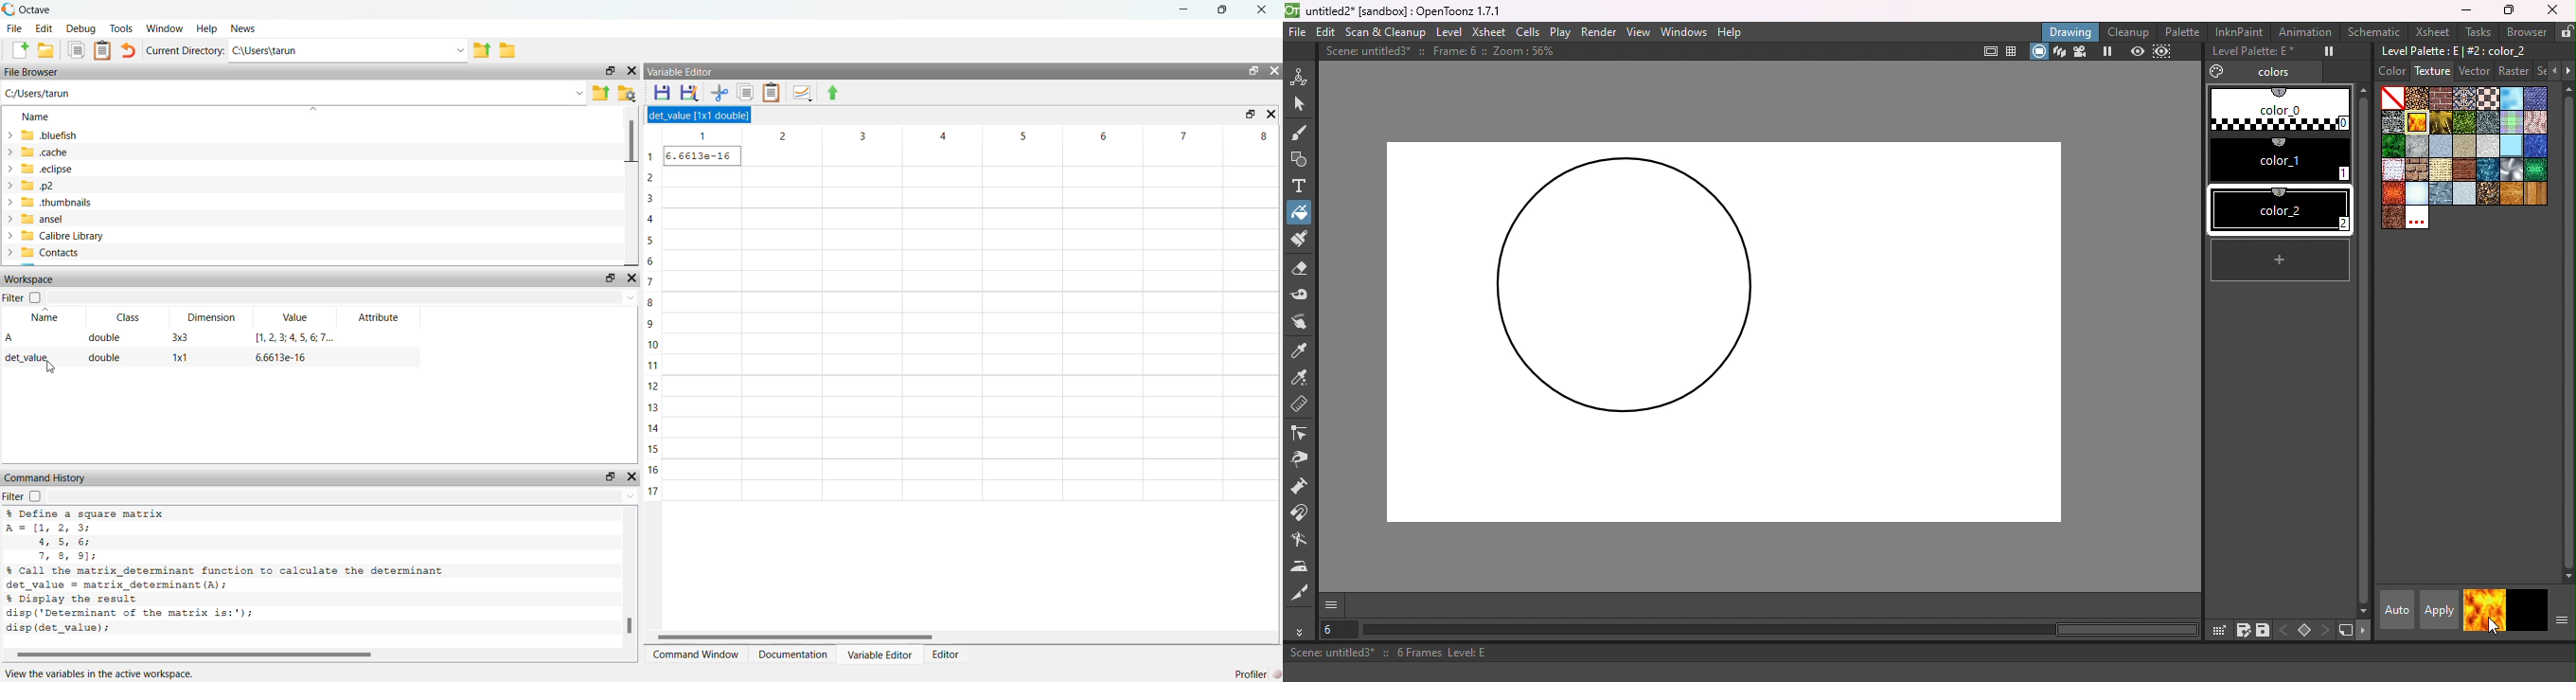 This screenshot has height=700, width=2576. Describe the element at coordinates (45, 29) in the screenshot. I see `Edit` at that location.